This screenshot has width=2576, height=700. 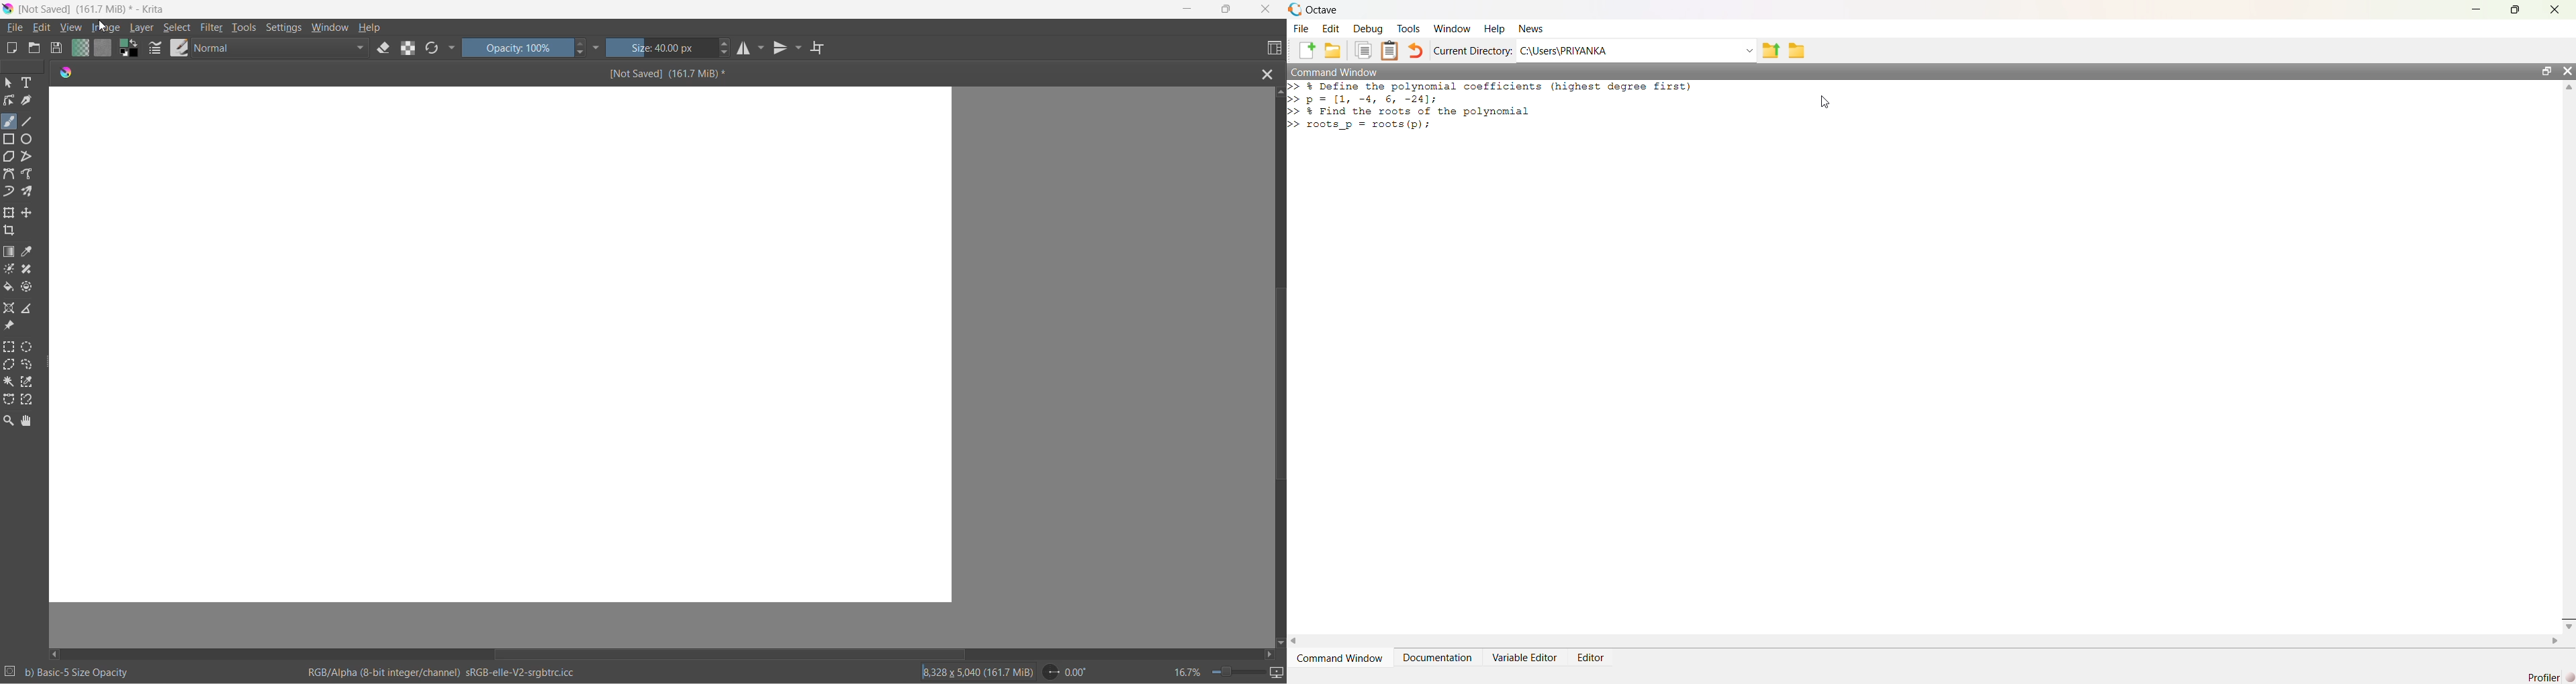 I want to click on contiguous selection tool, so click(x=9, y=381).